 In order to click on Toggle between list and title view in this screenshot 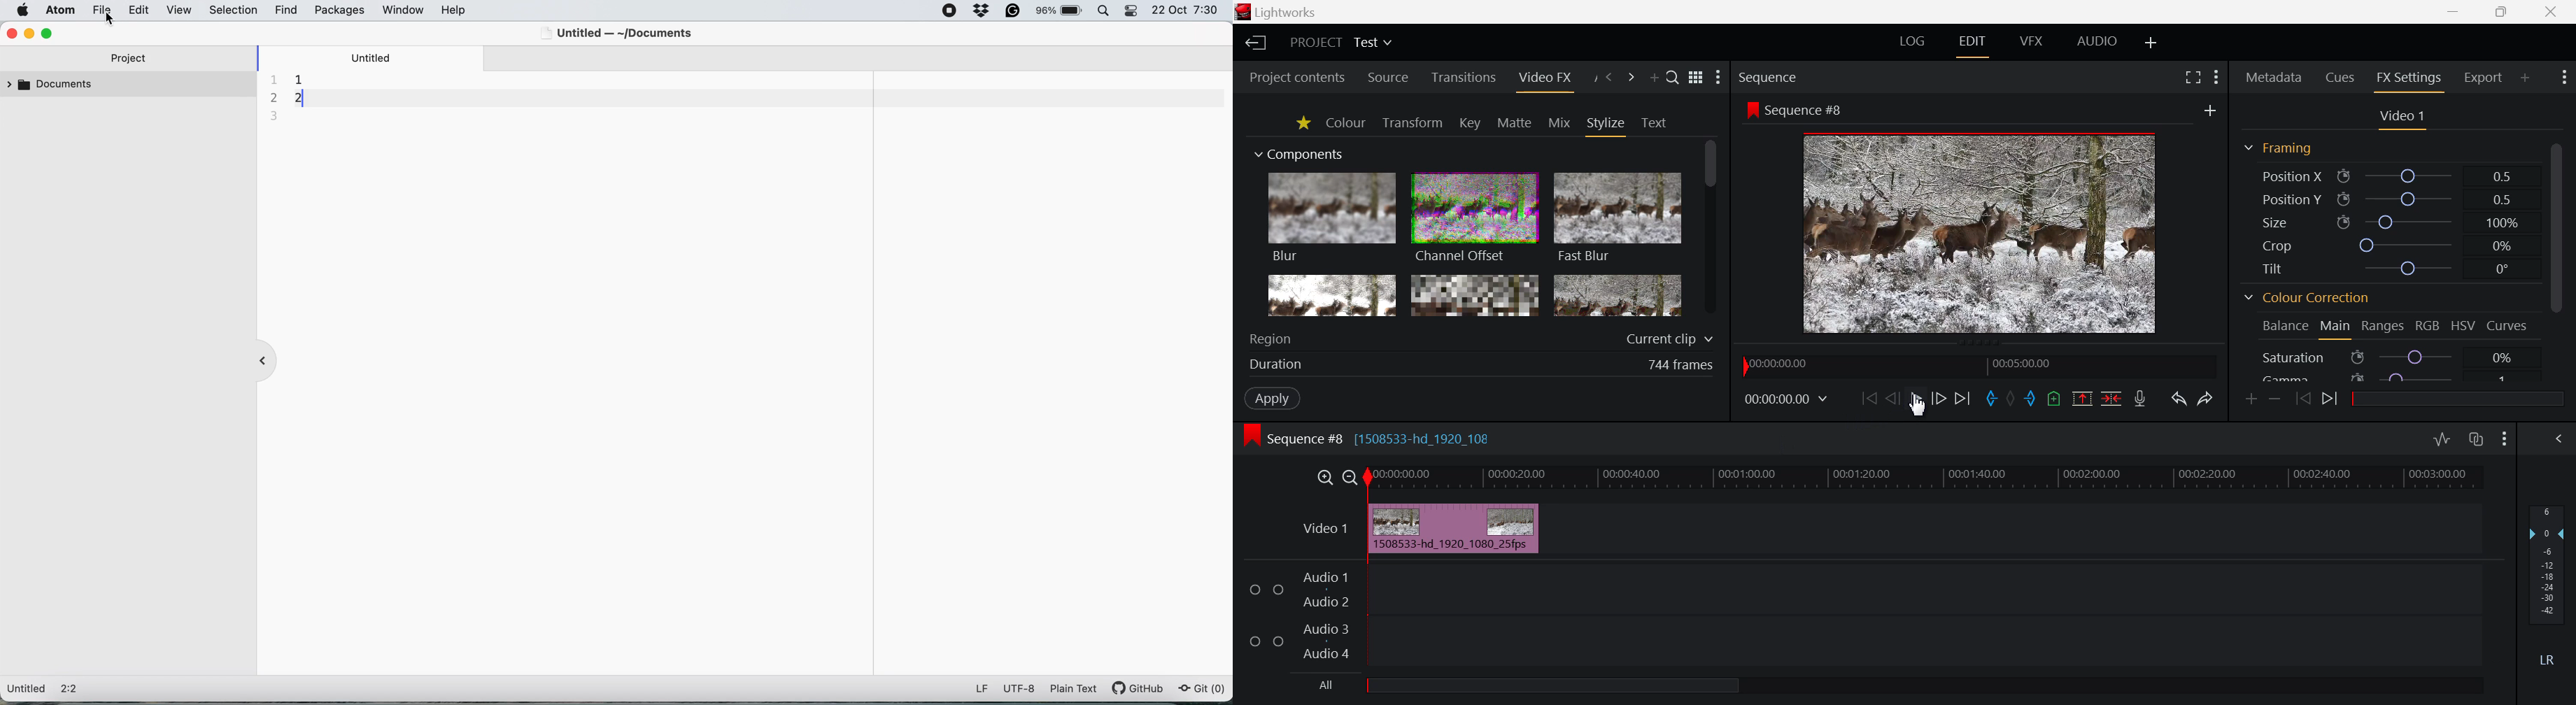, I will do `click(1695, 78)`.